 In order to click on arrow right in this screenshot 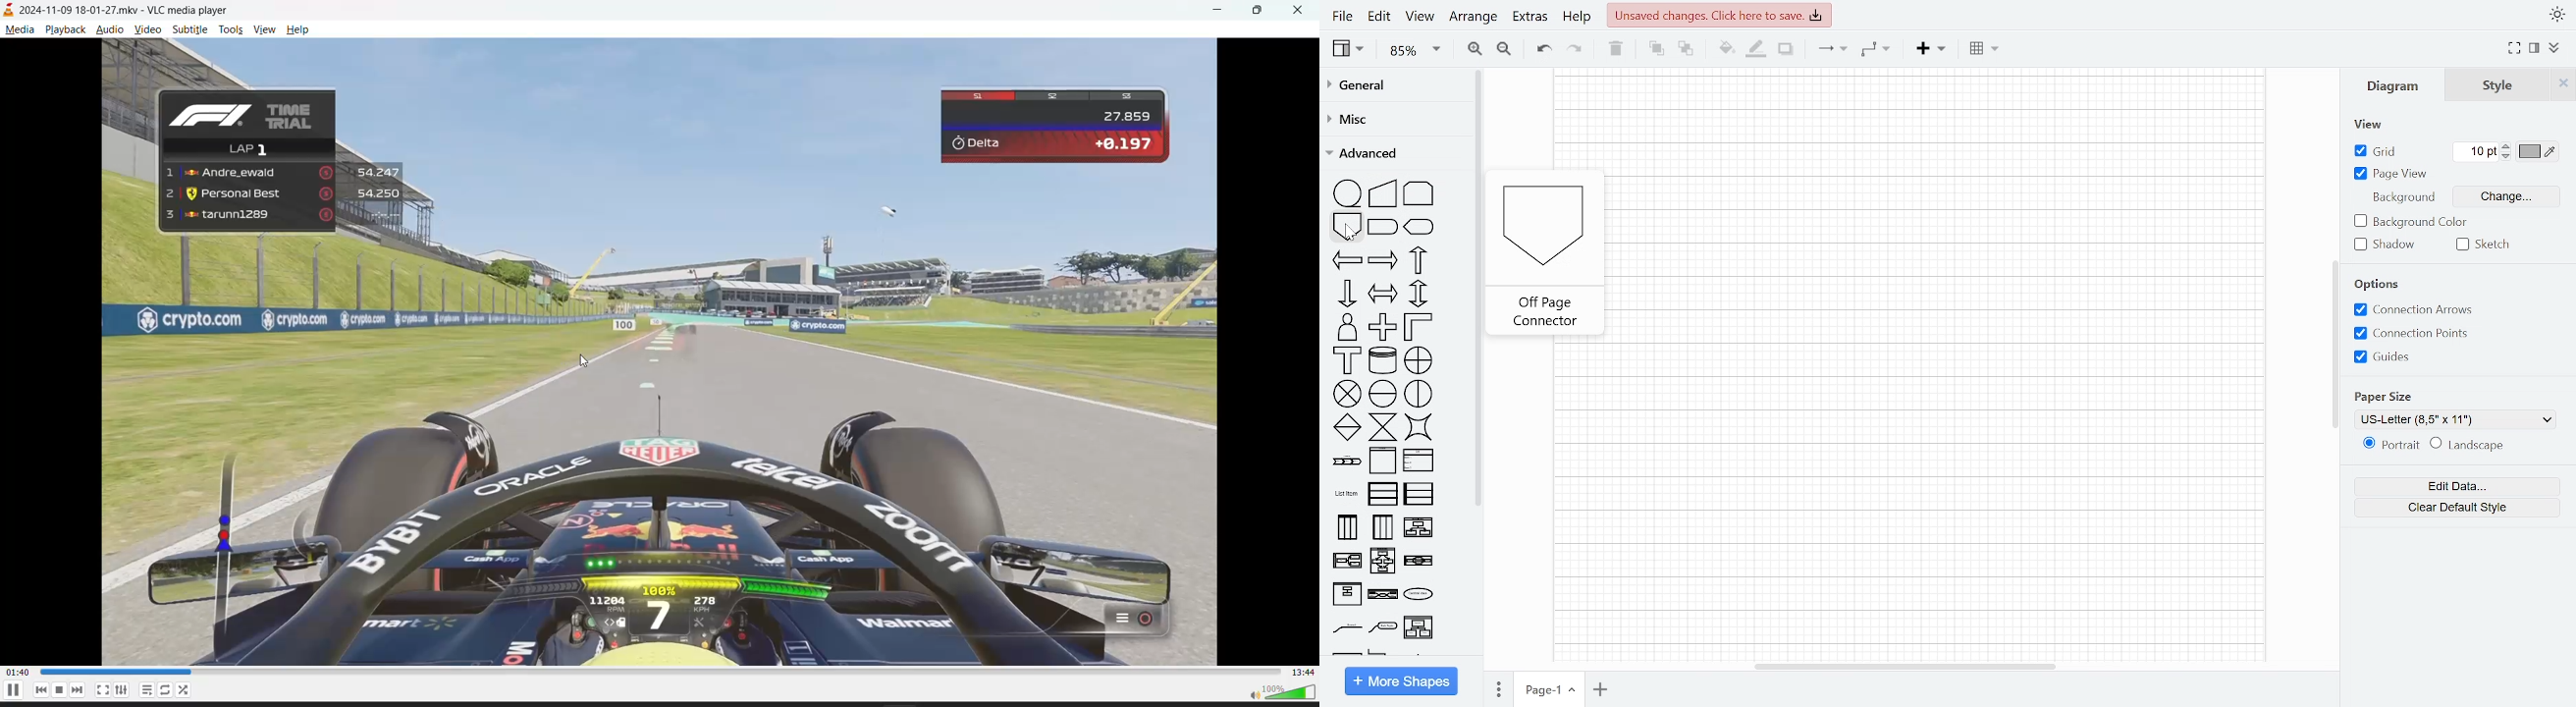, I will do `click(1383, 262)`.